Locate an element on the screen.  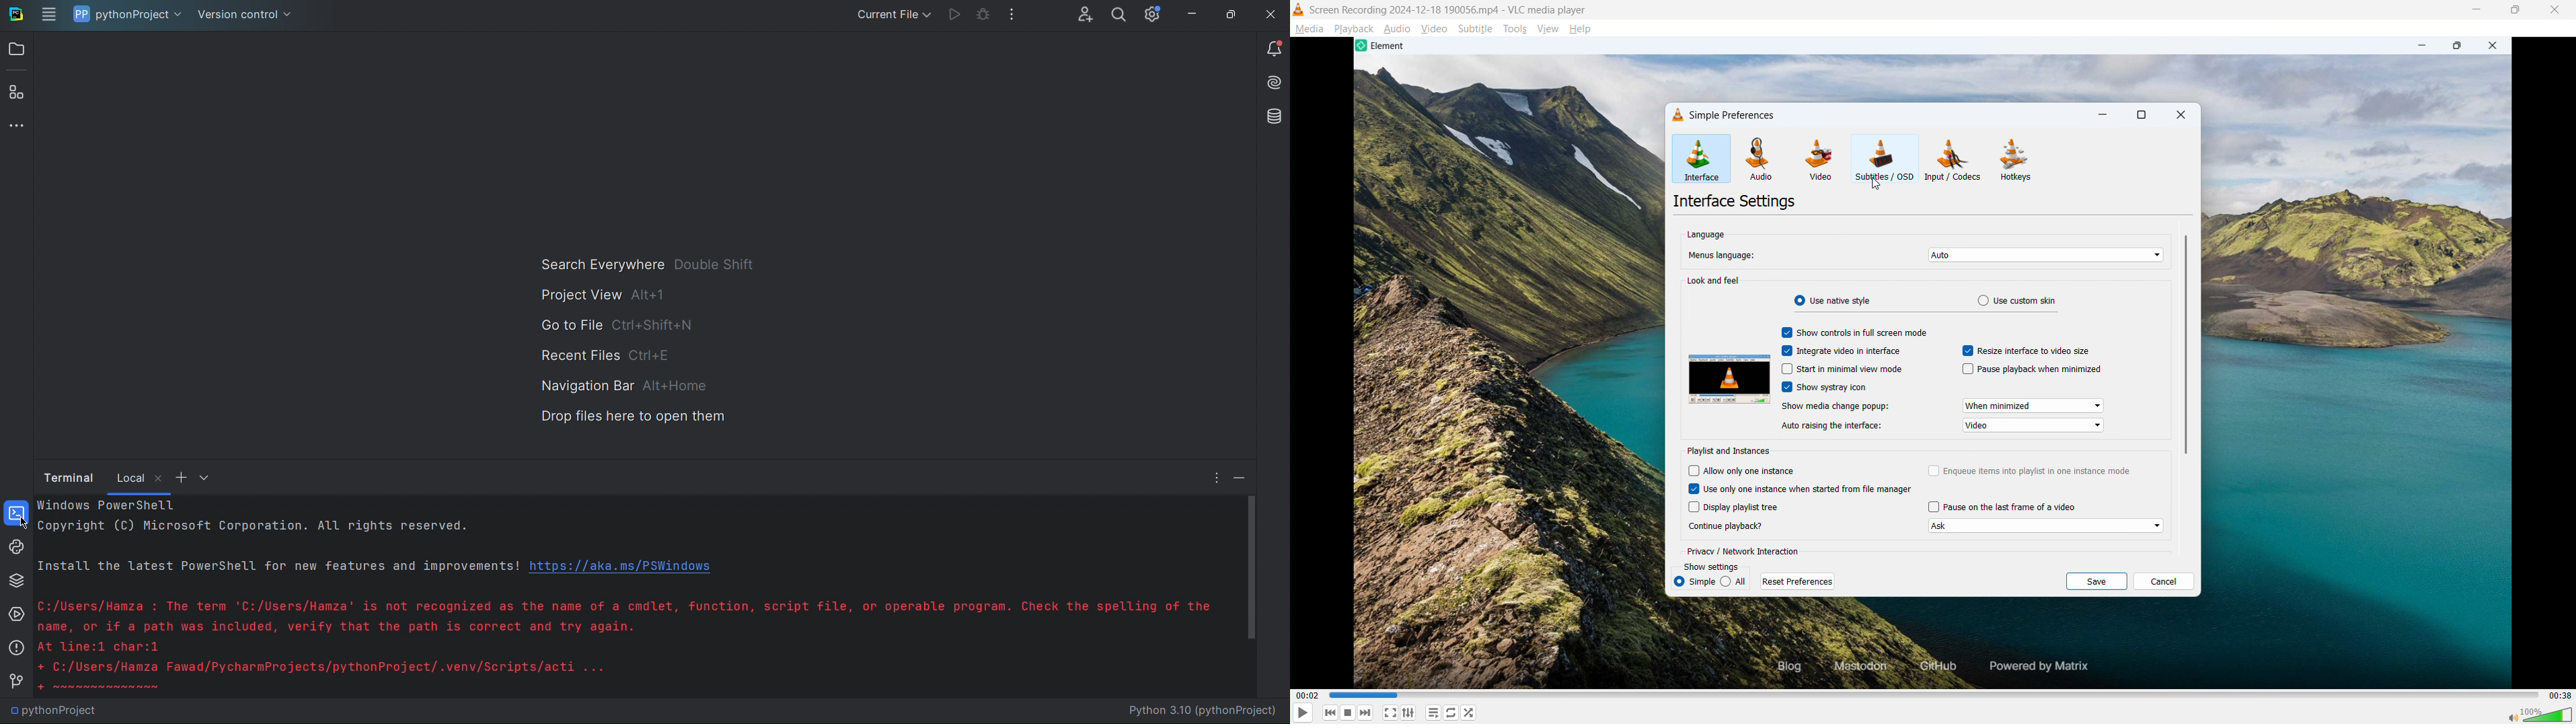
Language  is located at coordinates (1705, 235).